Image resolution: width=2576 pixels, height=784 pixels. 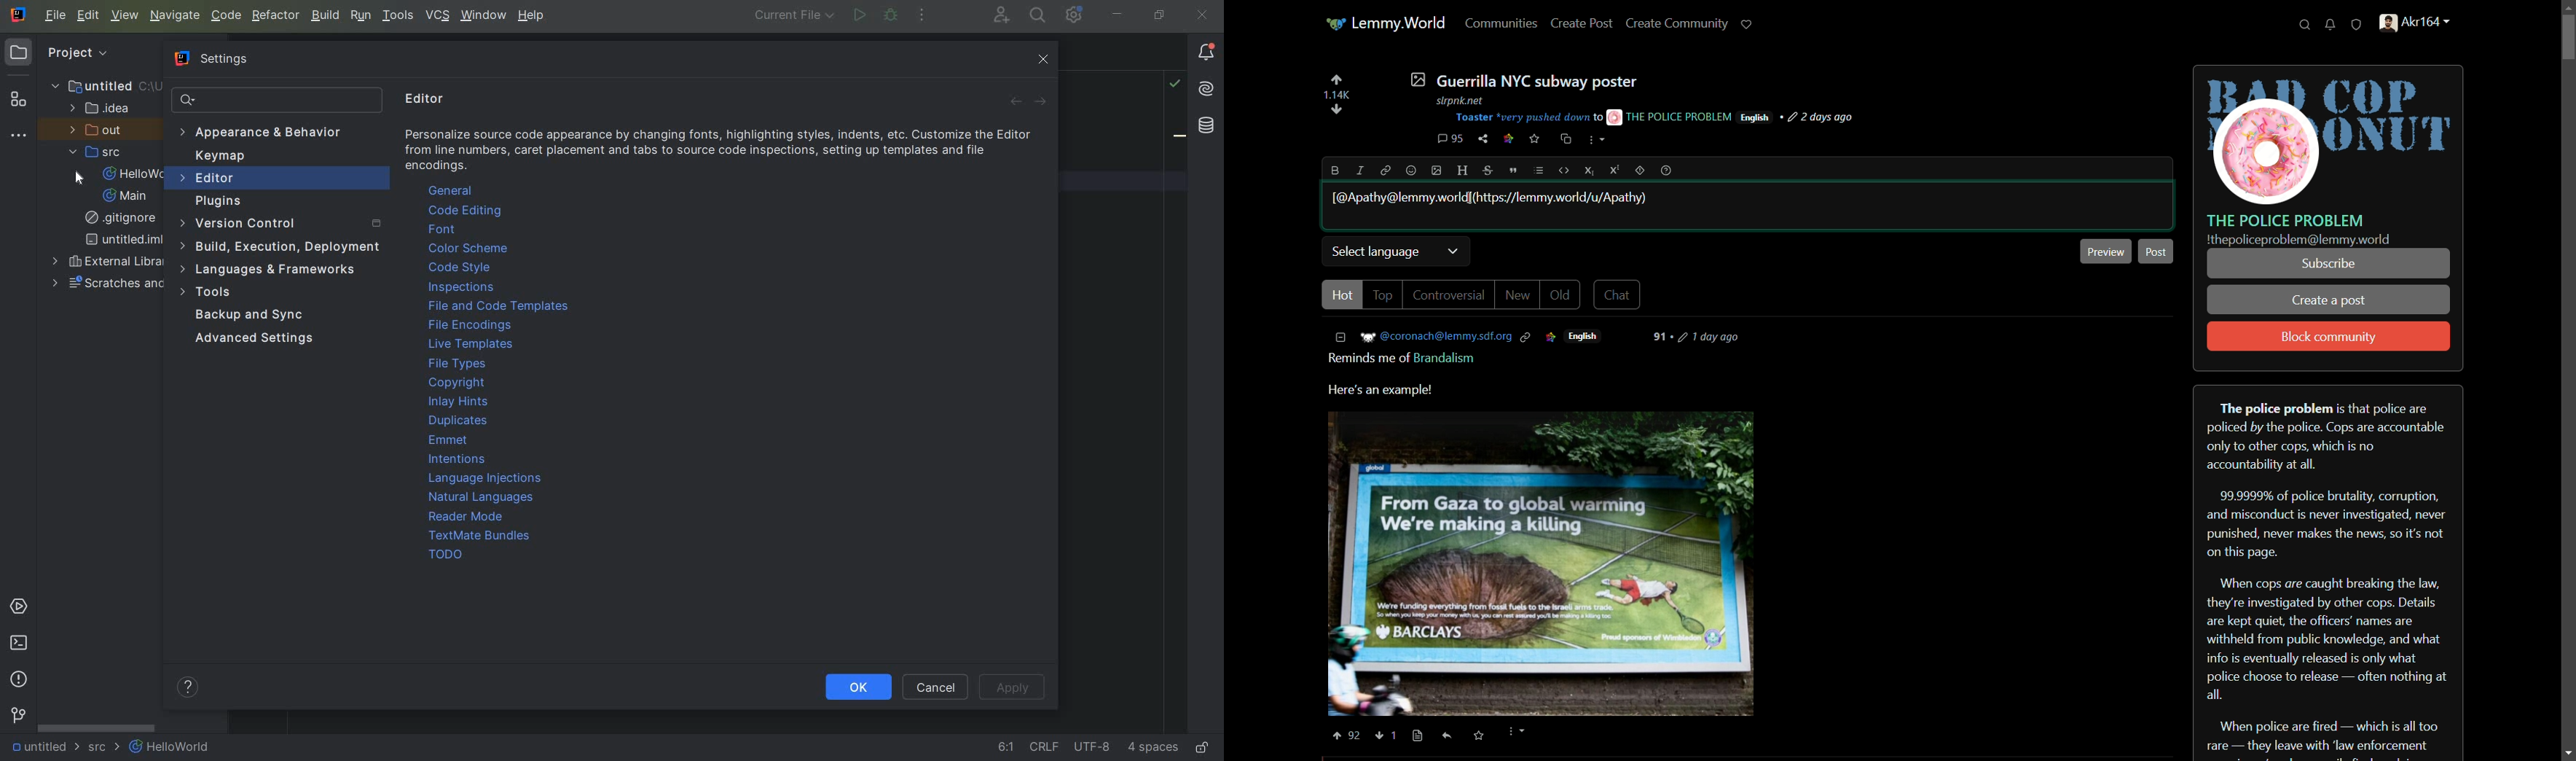 I want to click on code style, so click(x=463, y=269).